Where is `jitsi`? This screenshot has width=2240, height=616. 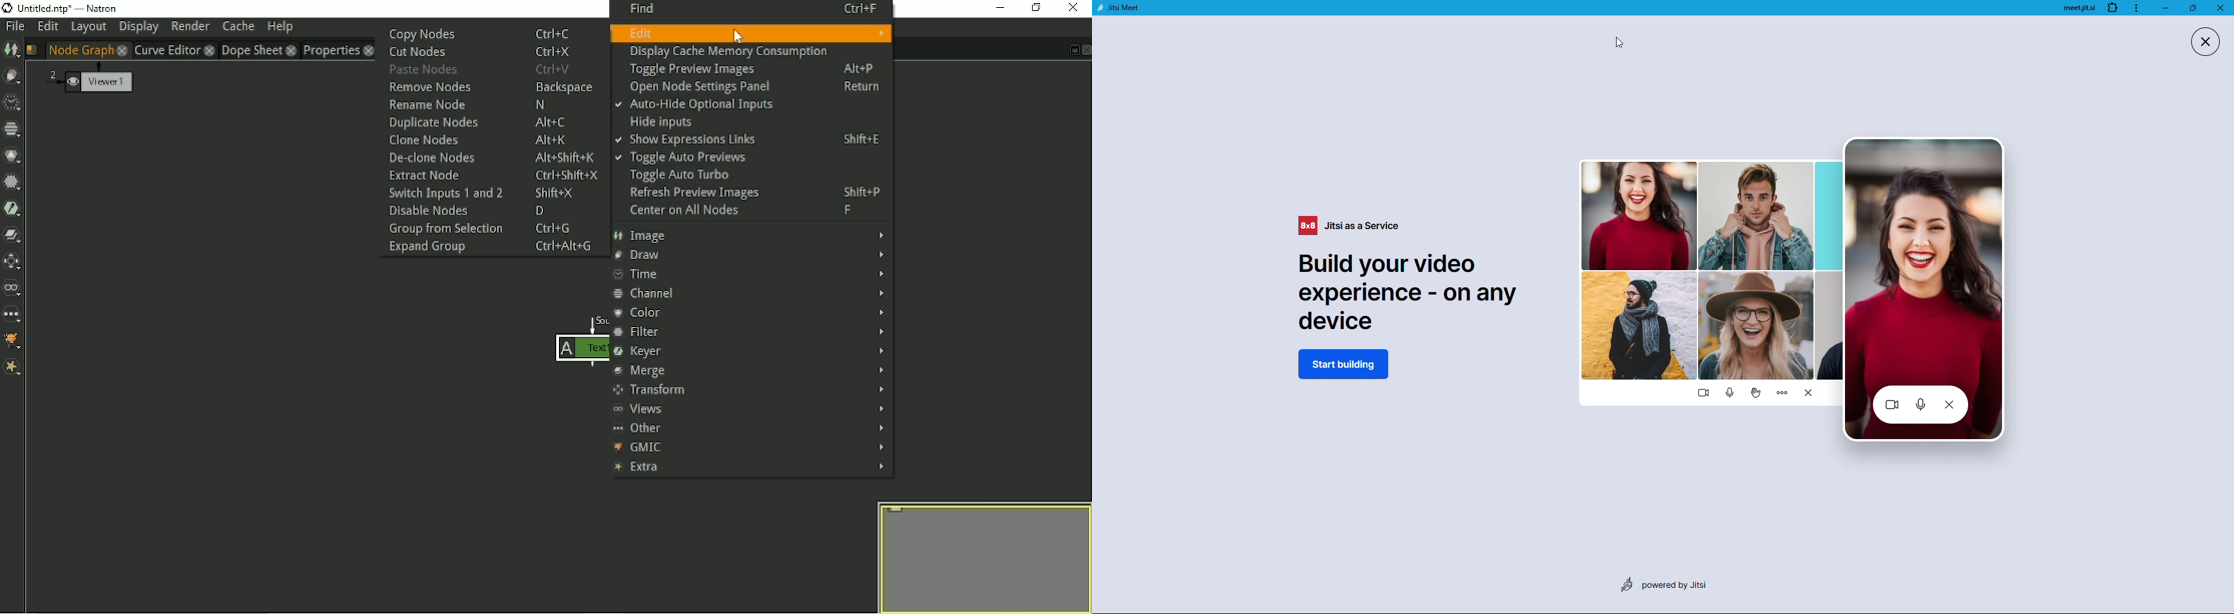
jitsi is located at coordinates (1119, 11).